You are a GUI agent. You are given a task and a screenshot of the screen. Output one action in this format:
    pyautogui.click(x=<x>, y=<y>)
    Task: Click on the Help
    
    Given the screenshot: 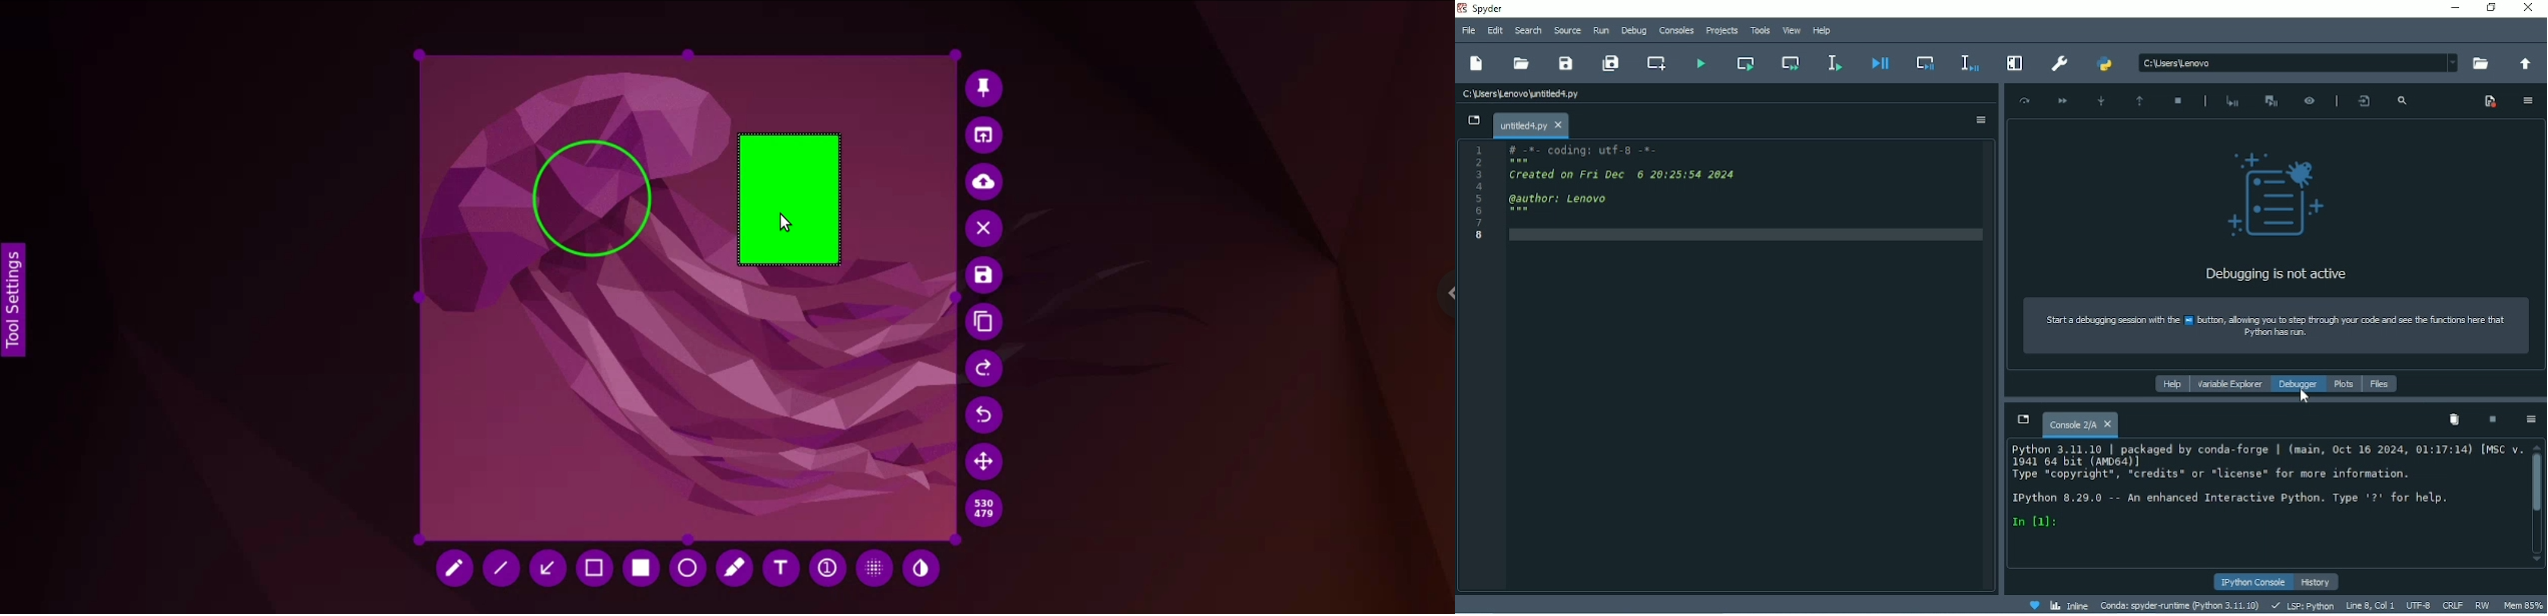 What is the action you would take?
    pyautogui.click(x=1822, y=31)
    